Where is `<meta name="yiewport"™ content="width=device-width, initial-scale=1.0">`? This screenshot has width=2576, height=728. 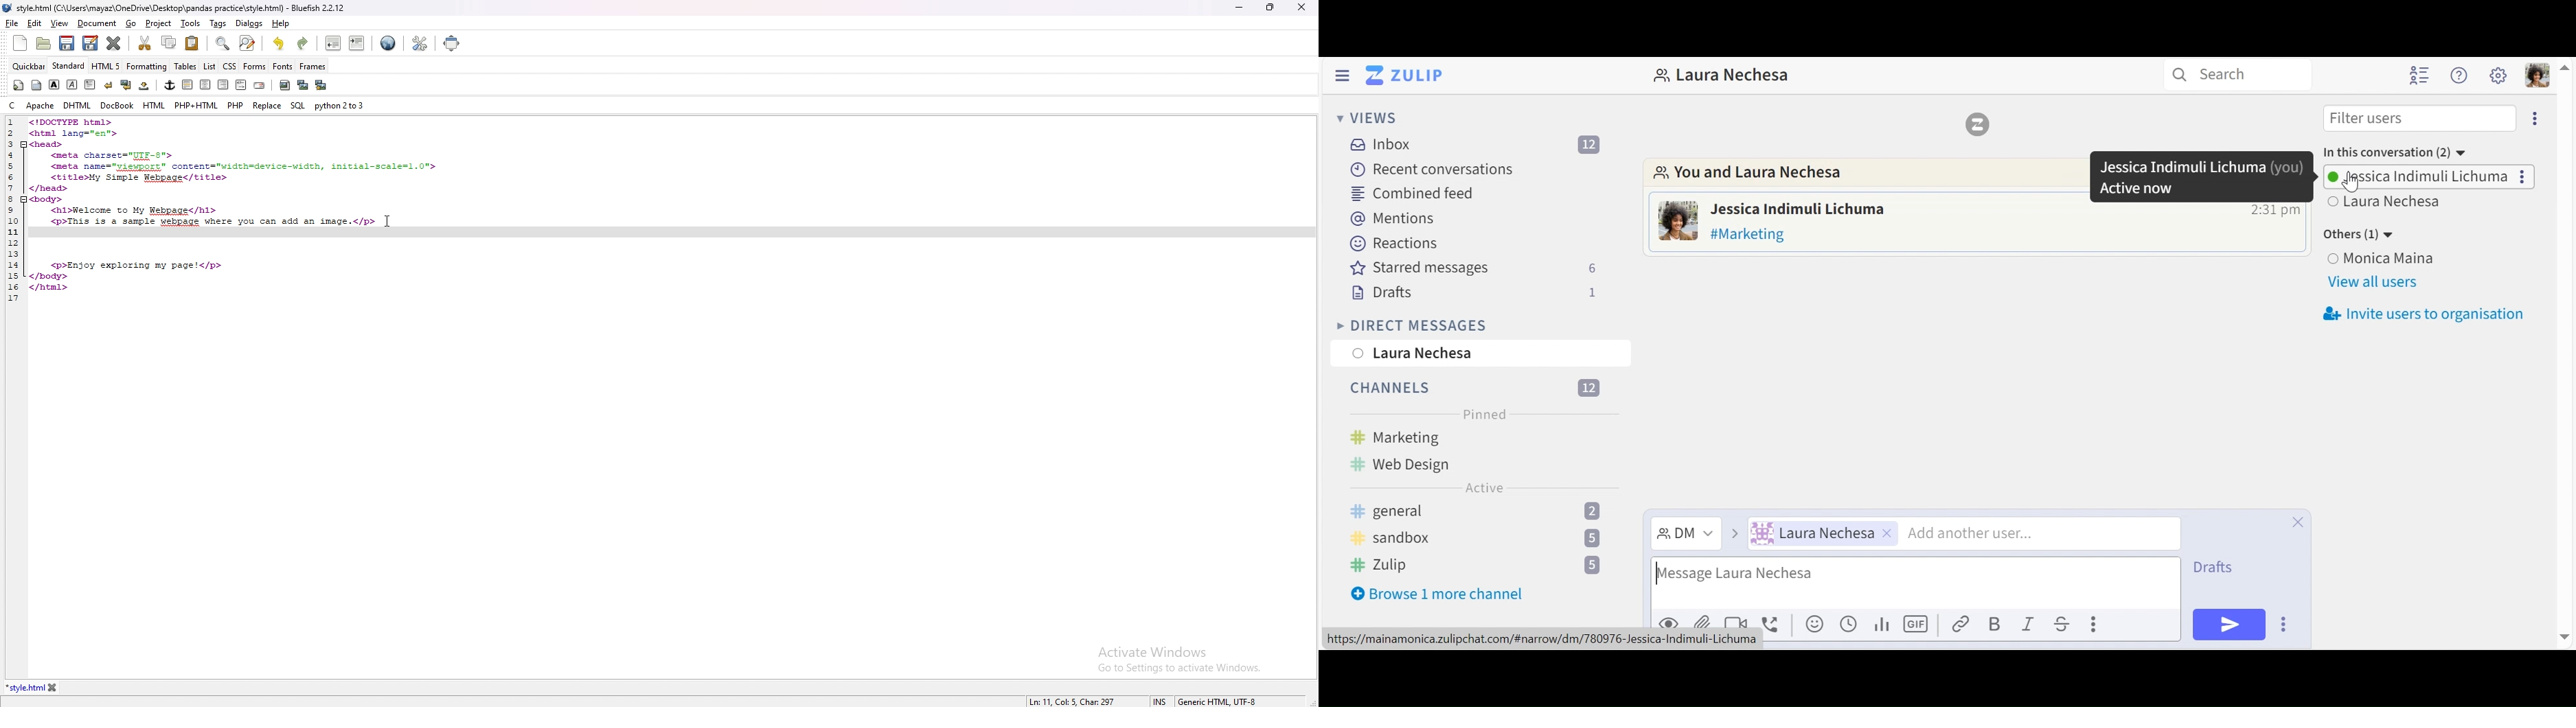
<meta name="yiewport"™ content="width=device-width, initial-scale=1.0"> is located at coordinates (243, 167).